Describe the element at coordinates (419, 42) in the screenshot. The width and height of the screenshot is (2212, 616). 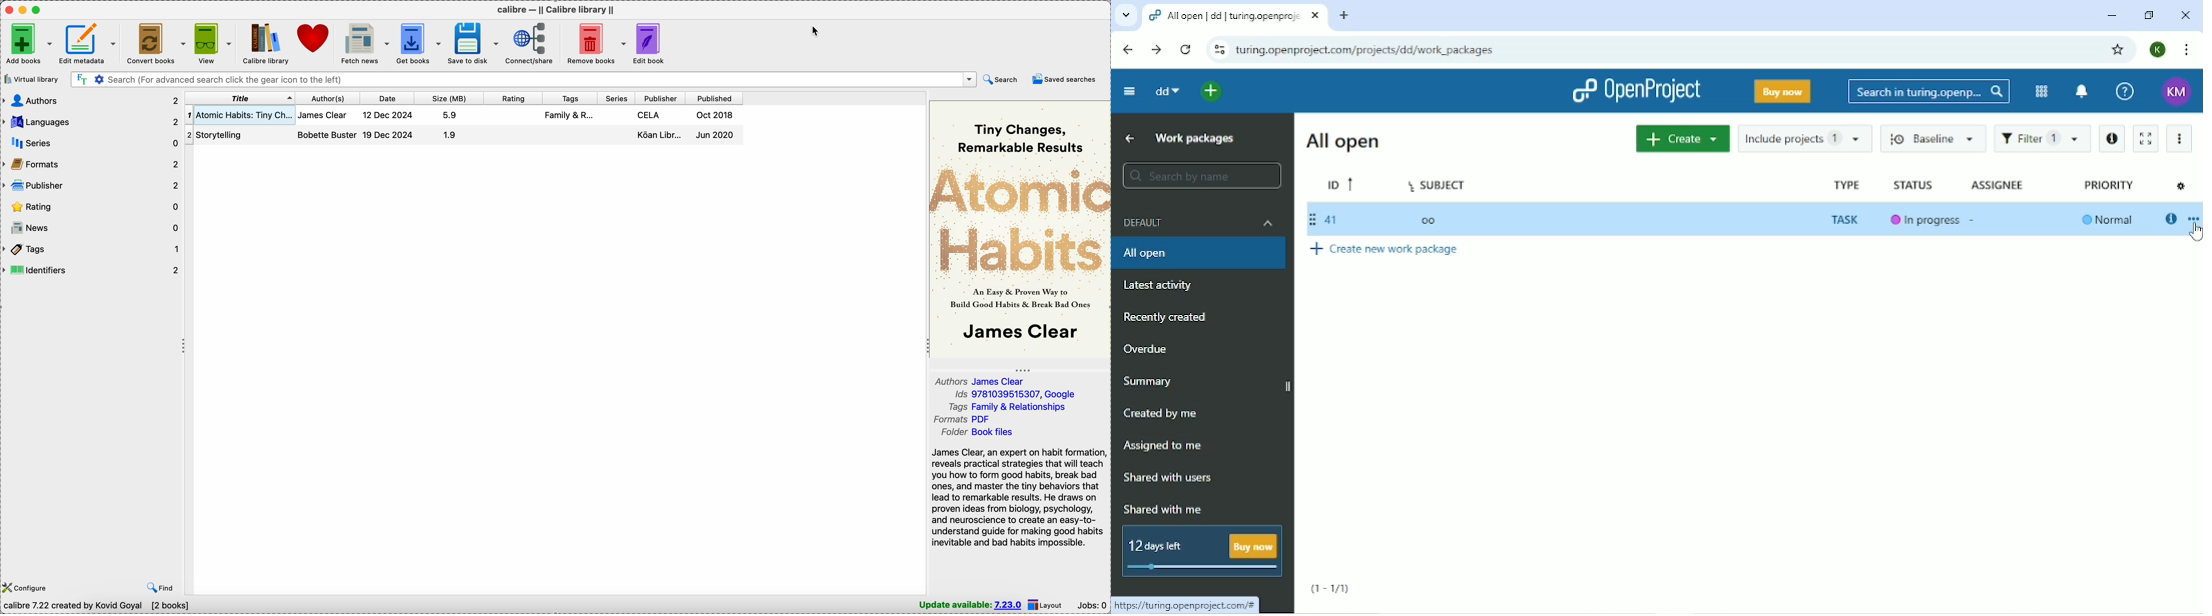
I see `get books` at that location.